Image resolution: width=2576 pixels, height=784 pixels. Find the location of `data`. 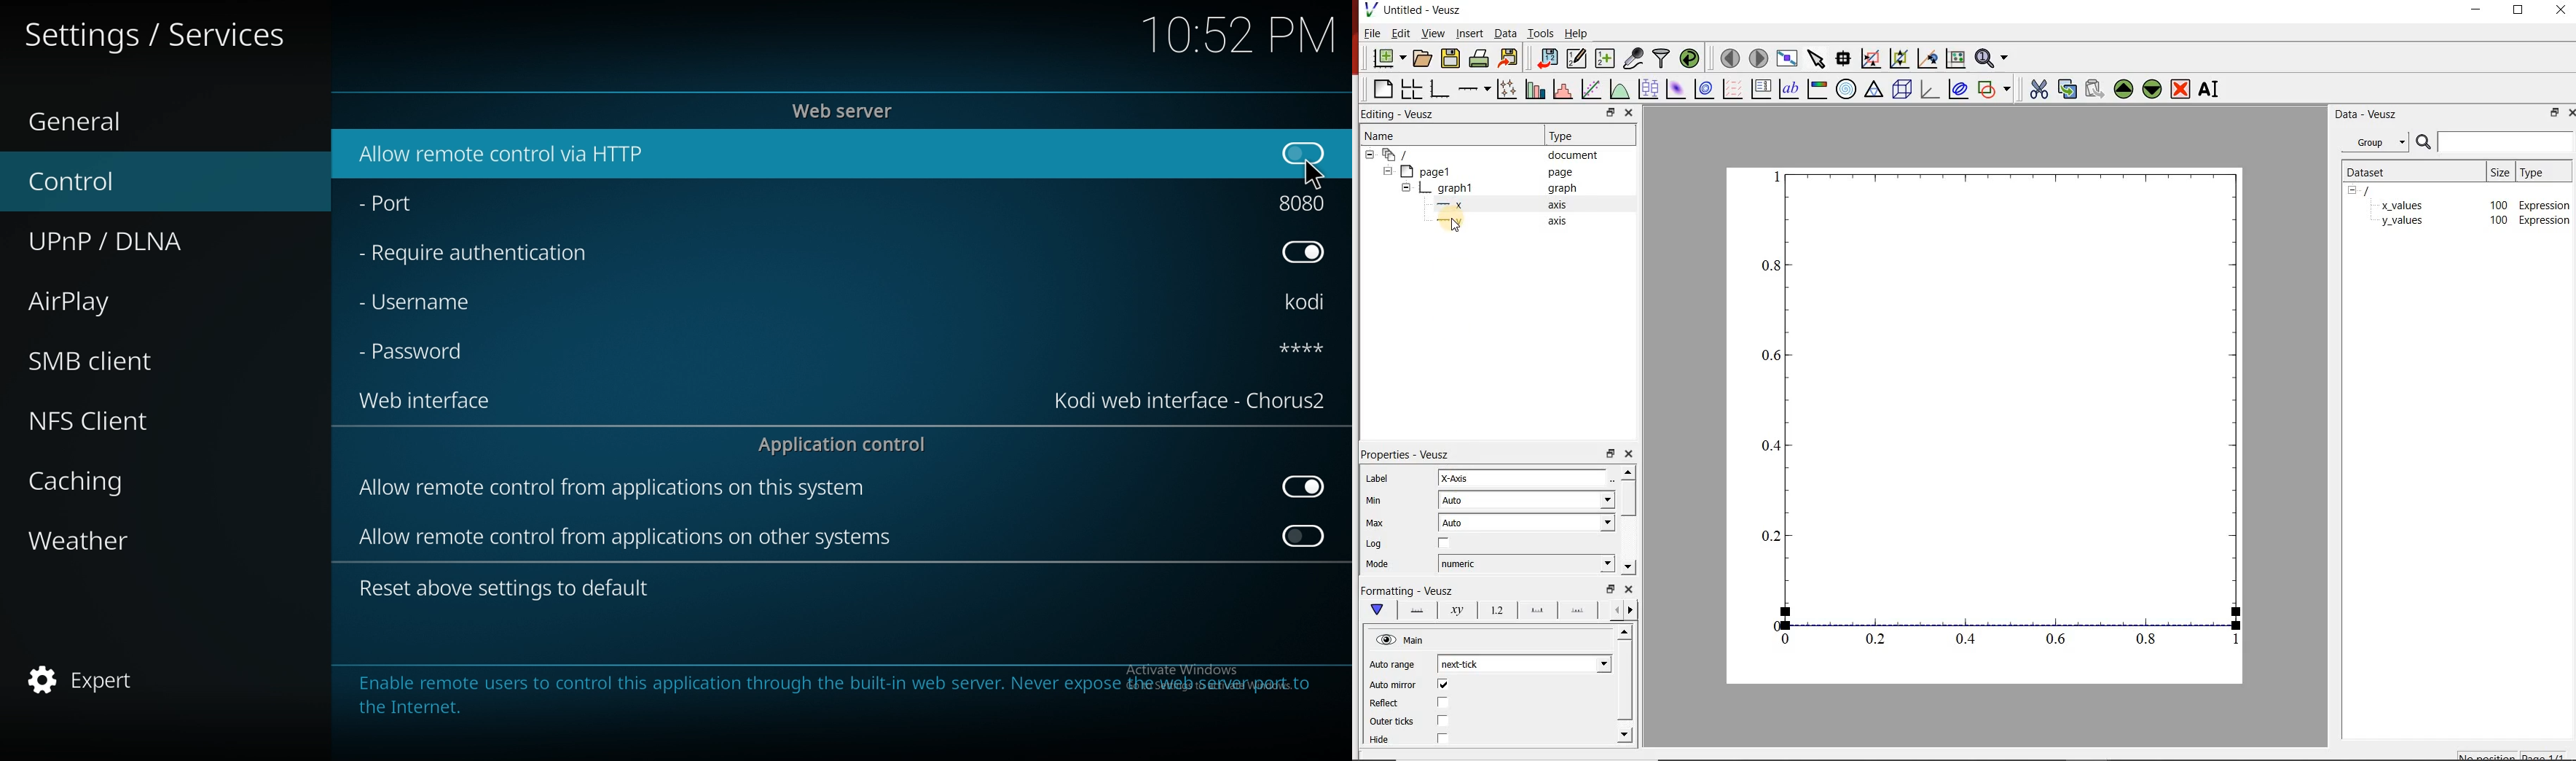

data is located at coordinates (1505, 33).